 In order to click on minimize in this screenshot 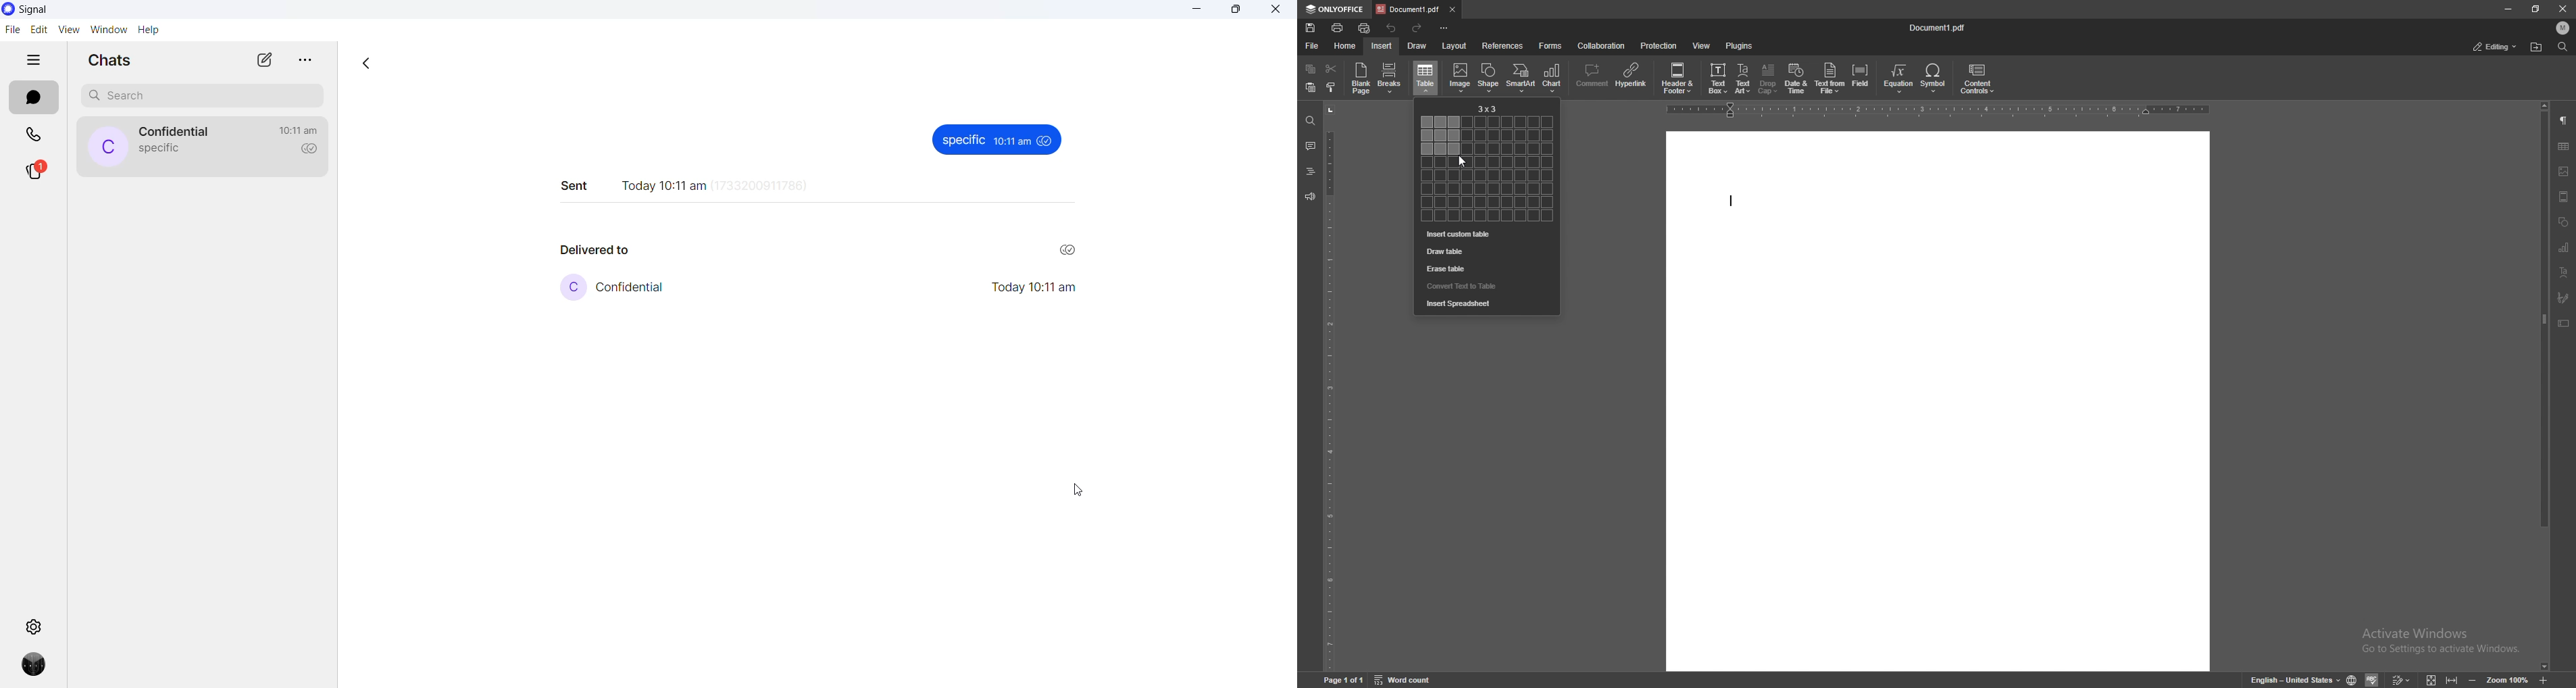, I will do `click(2508, 9)`.